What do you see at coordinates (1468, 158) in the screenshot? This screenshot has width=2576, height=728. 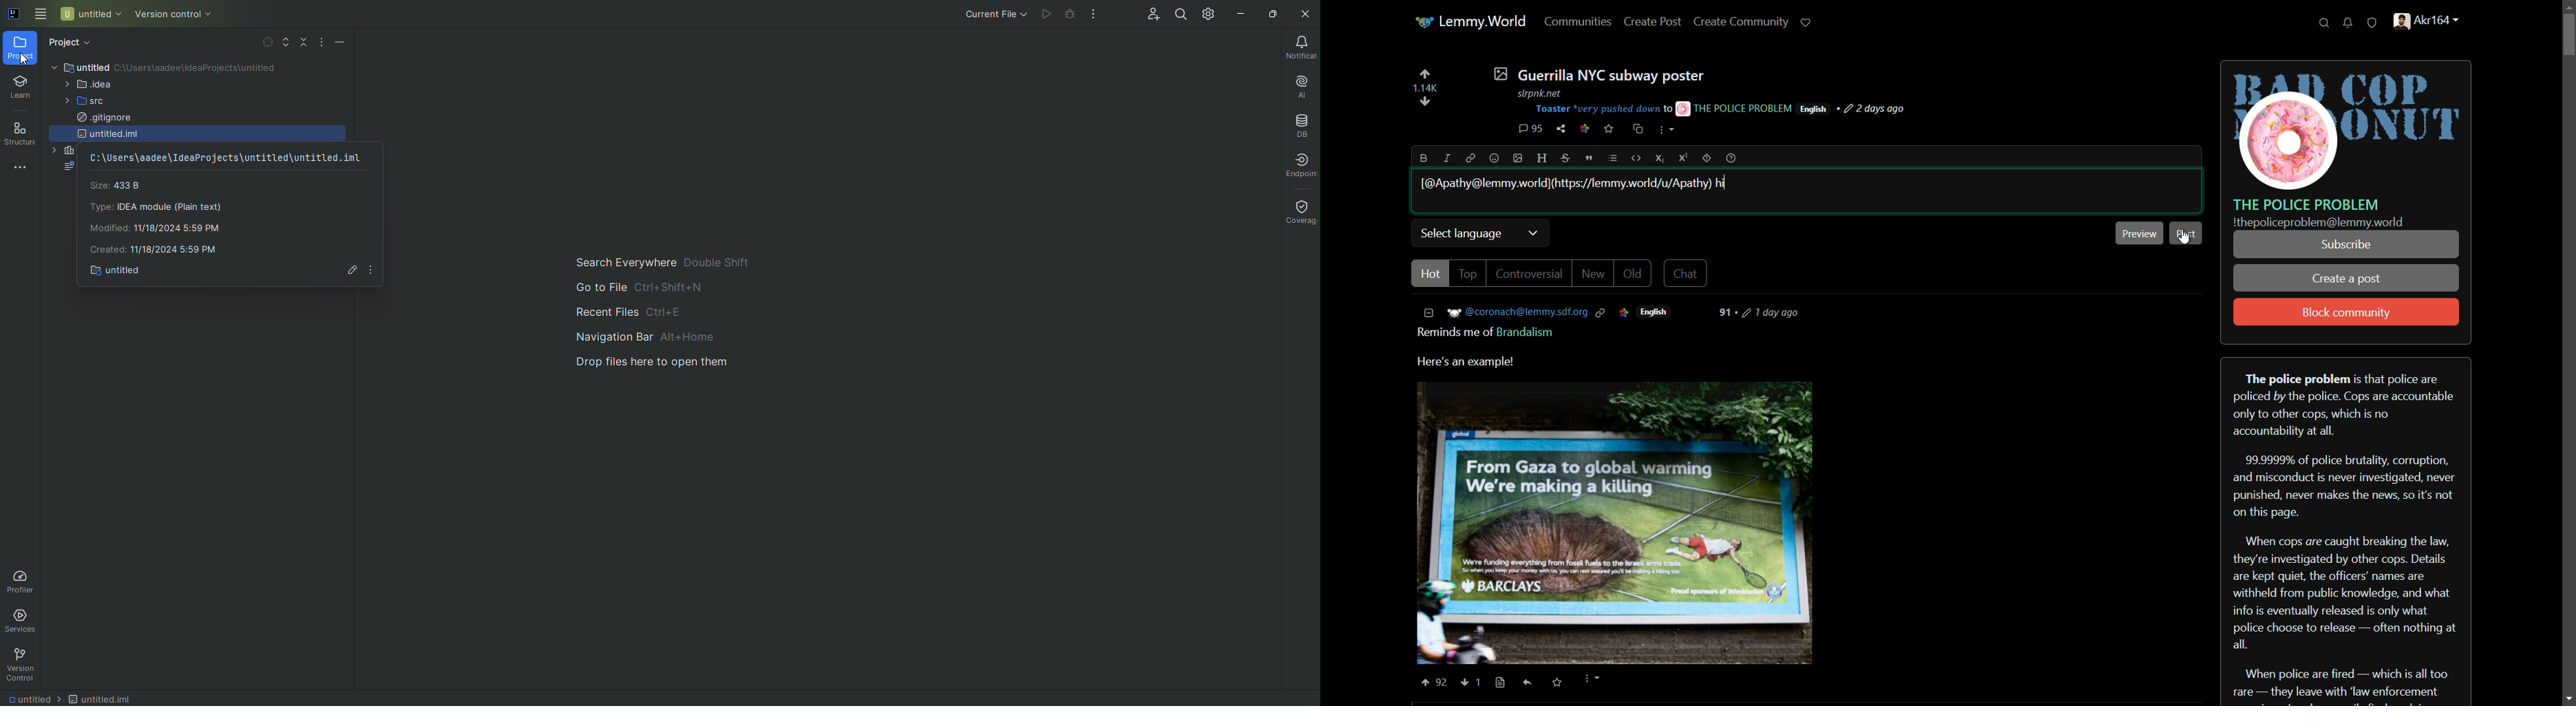 I see `link` at bounding box center [1468, 158].